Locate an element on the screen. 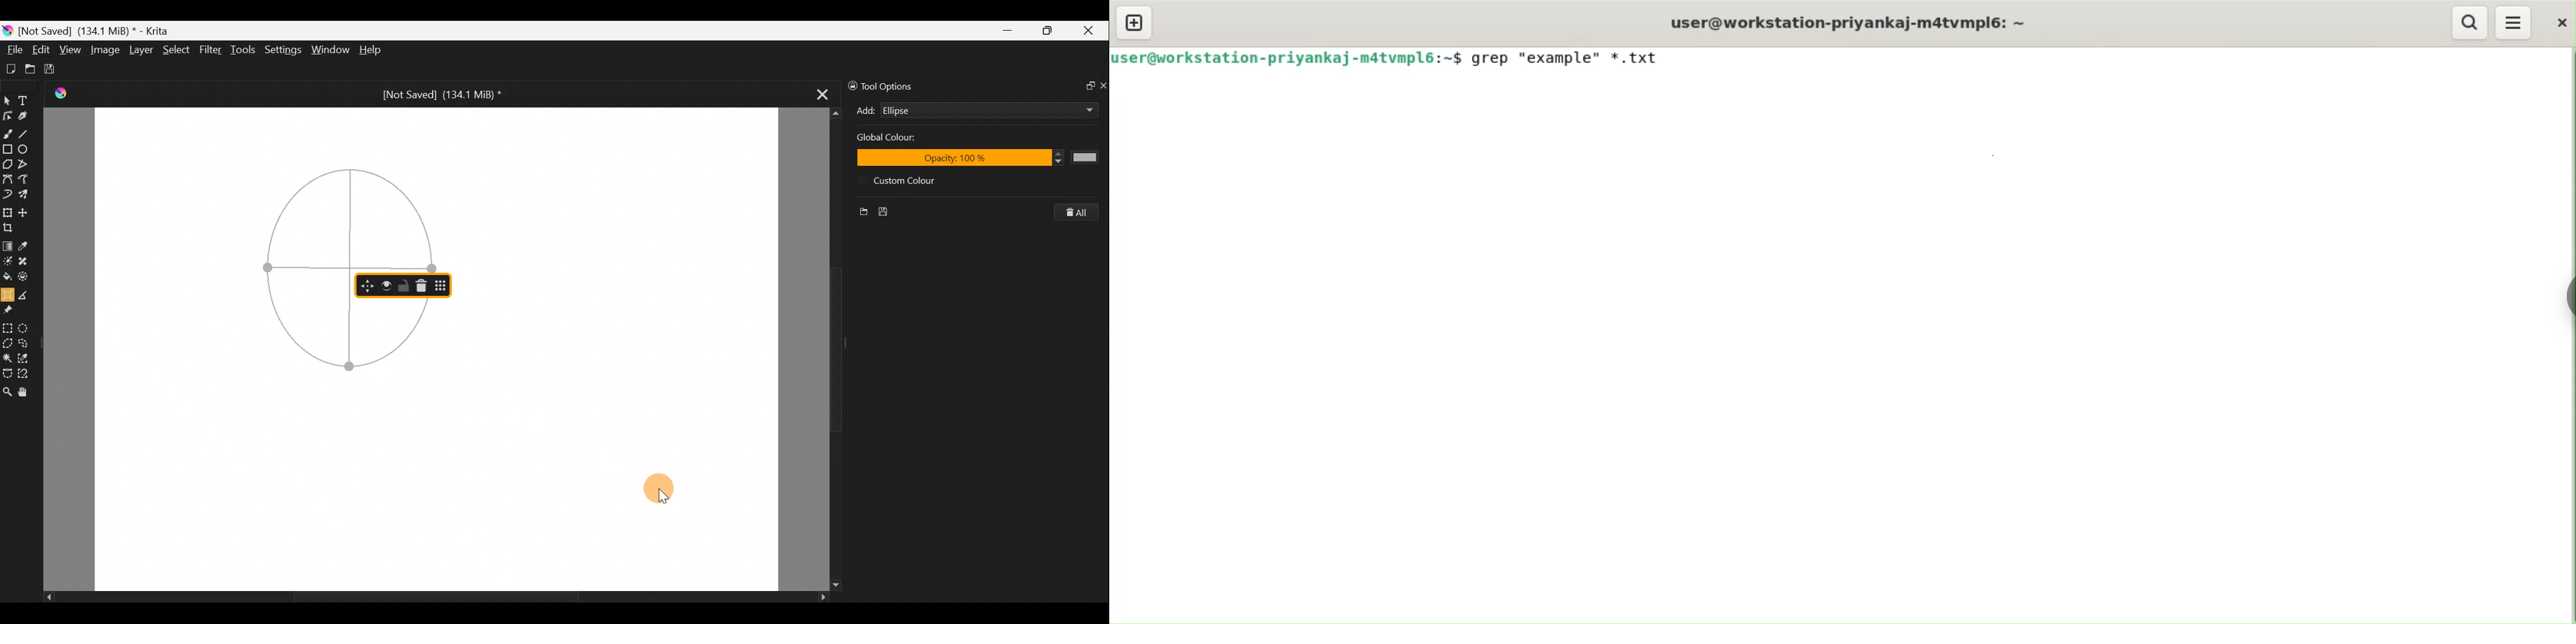 The height and width of the screenshot is (644, 2576). Crop an image is located at coordinates (11, 226).